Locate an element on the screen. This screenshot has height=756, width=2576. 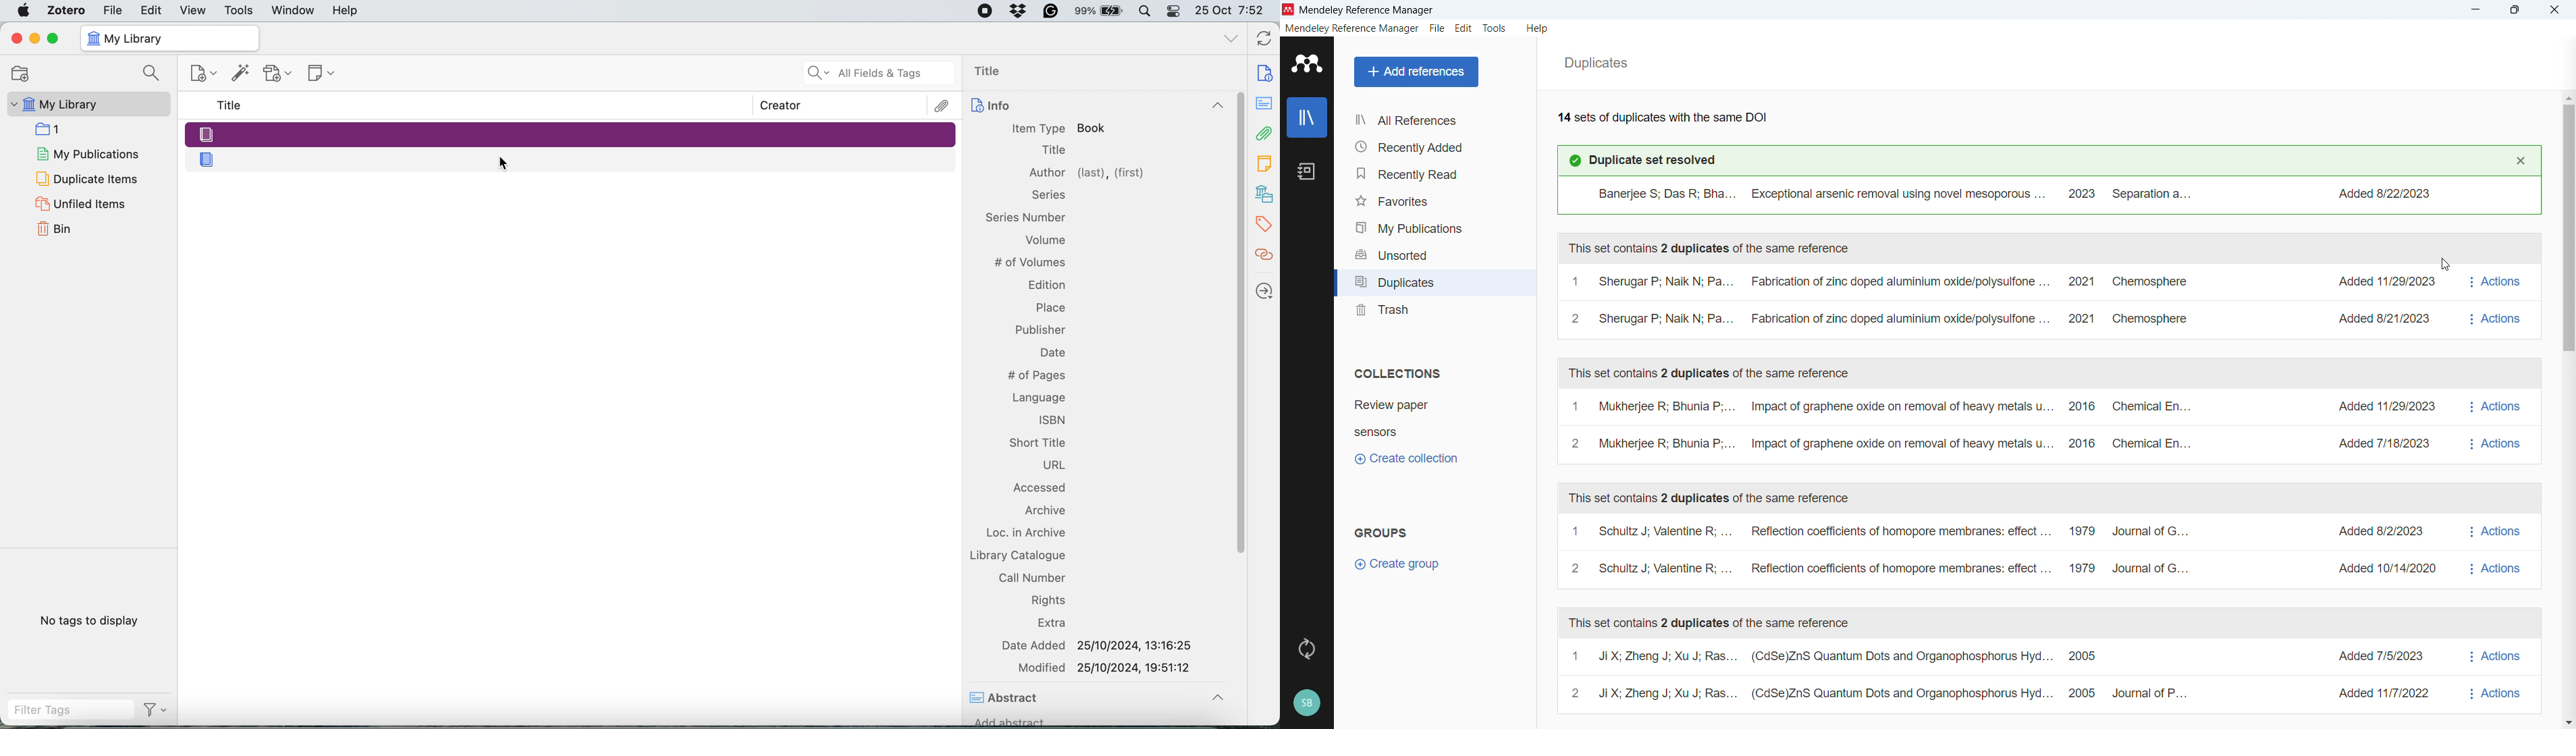
Title is located at coordinates (1054, 151).